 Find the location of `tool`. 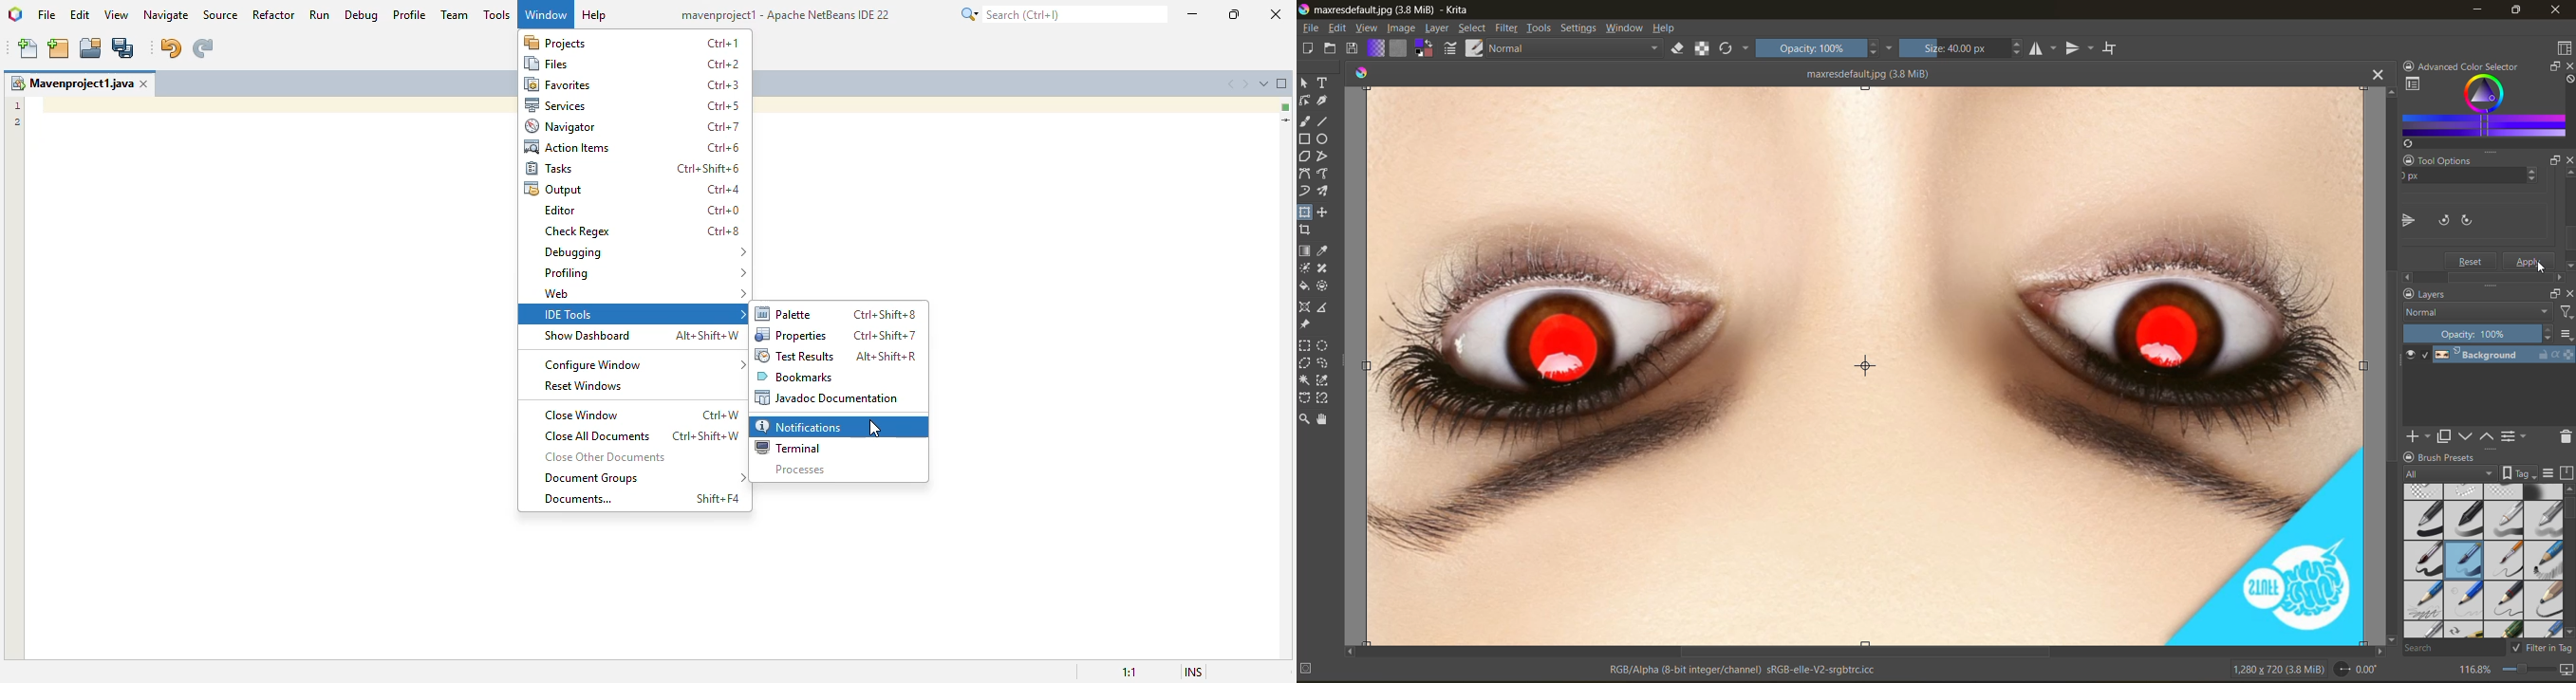

tool is located at coordinates (1307, 190).